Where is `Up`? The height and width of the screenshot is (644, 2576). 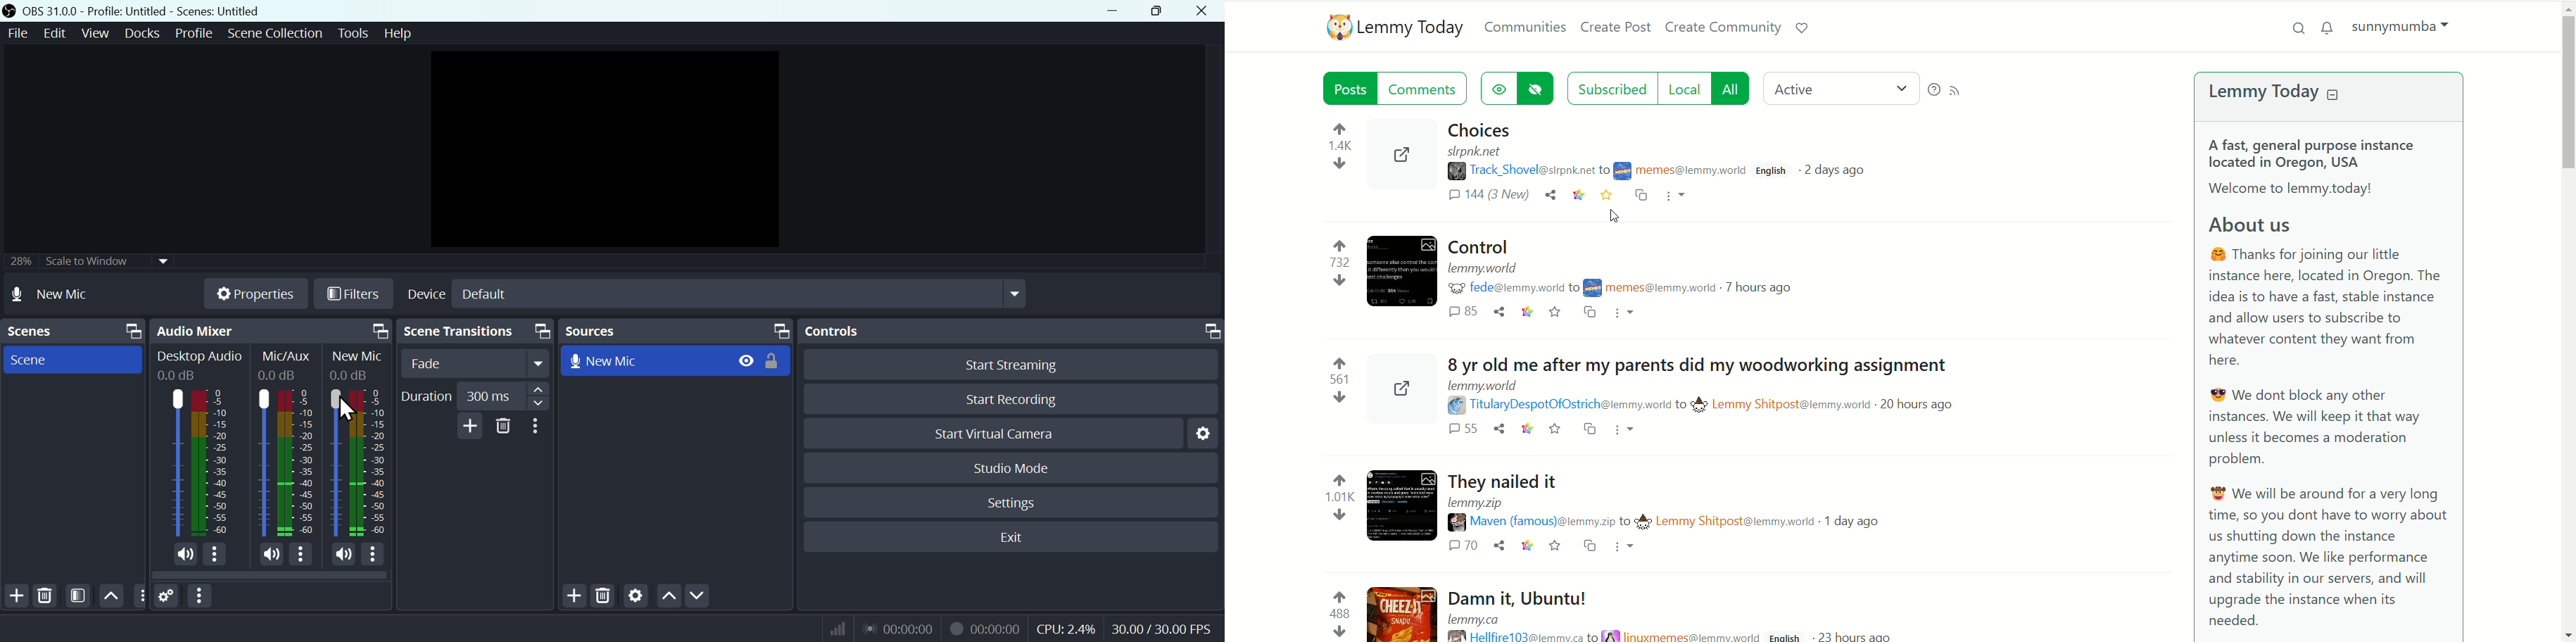 Up is located at coordinates (668, 598).